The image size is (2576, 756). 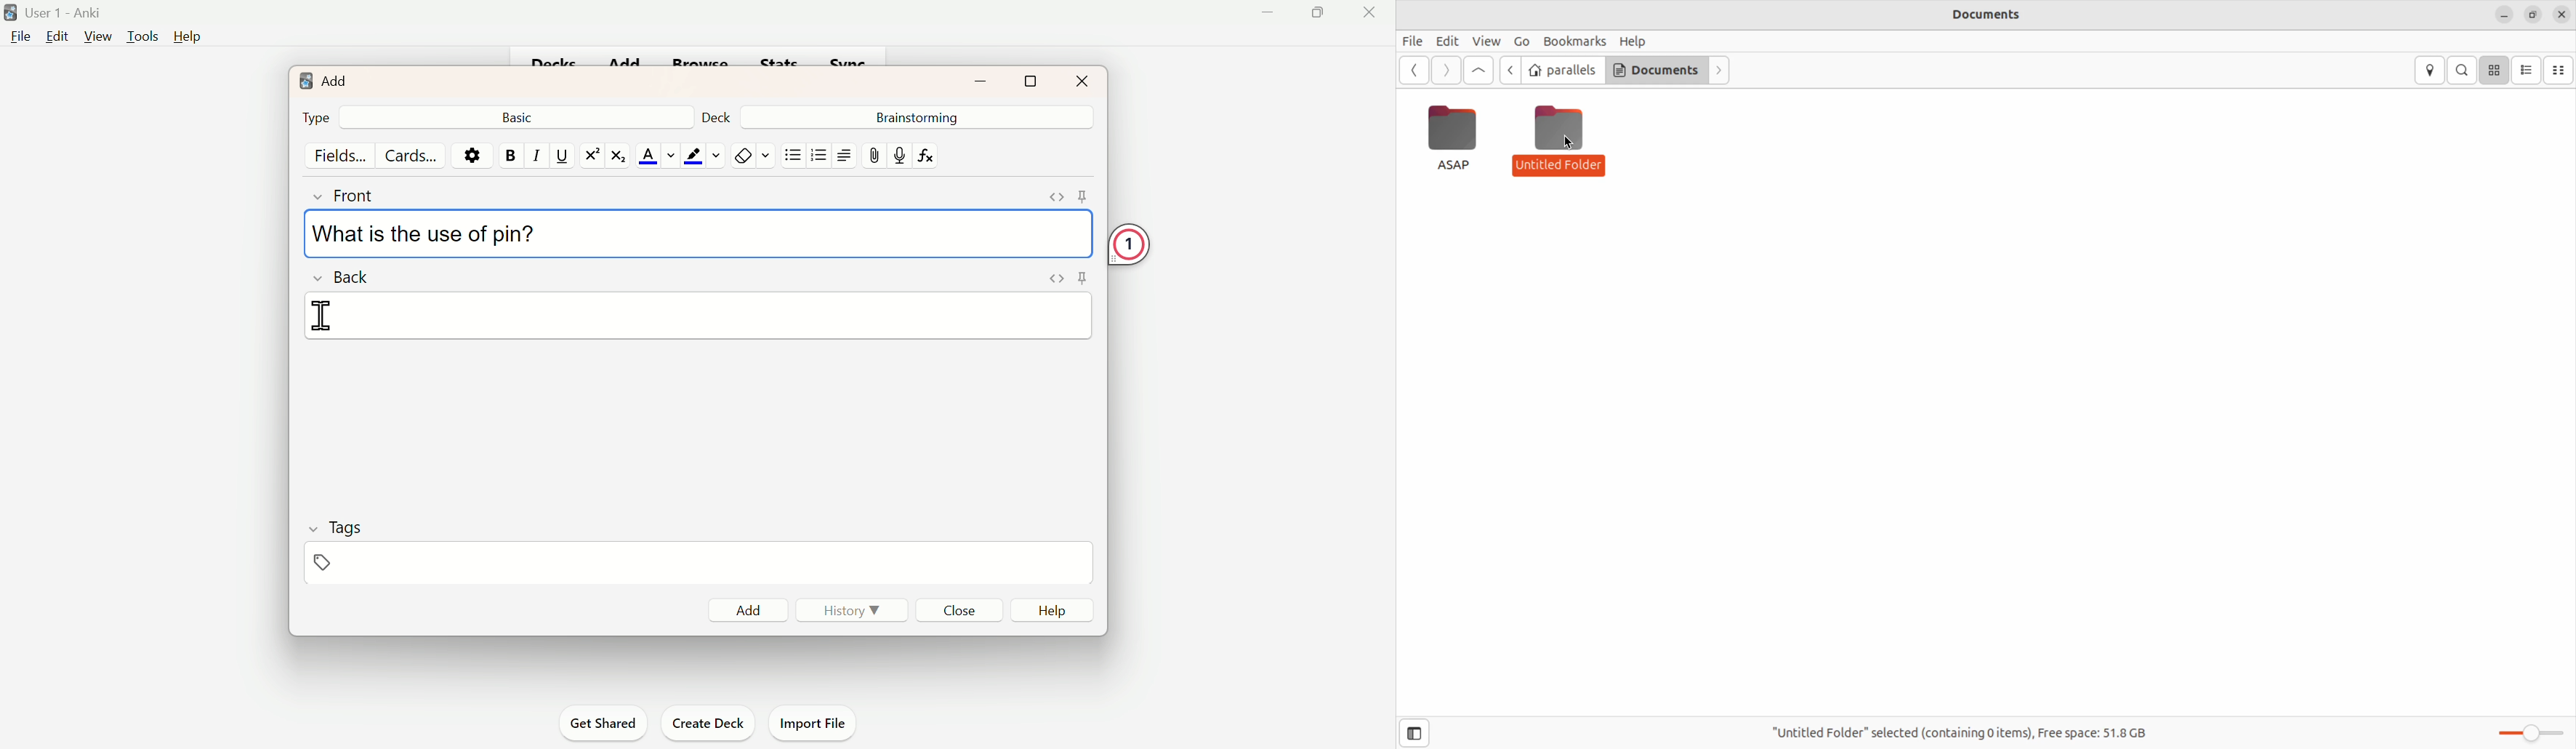 I want to click on Add, so click(x=325, y=79).